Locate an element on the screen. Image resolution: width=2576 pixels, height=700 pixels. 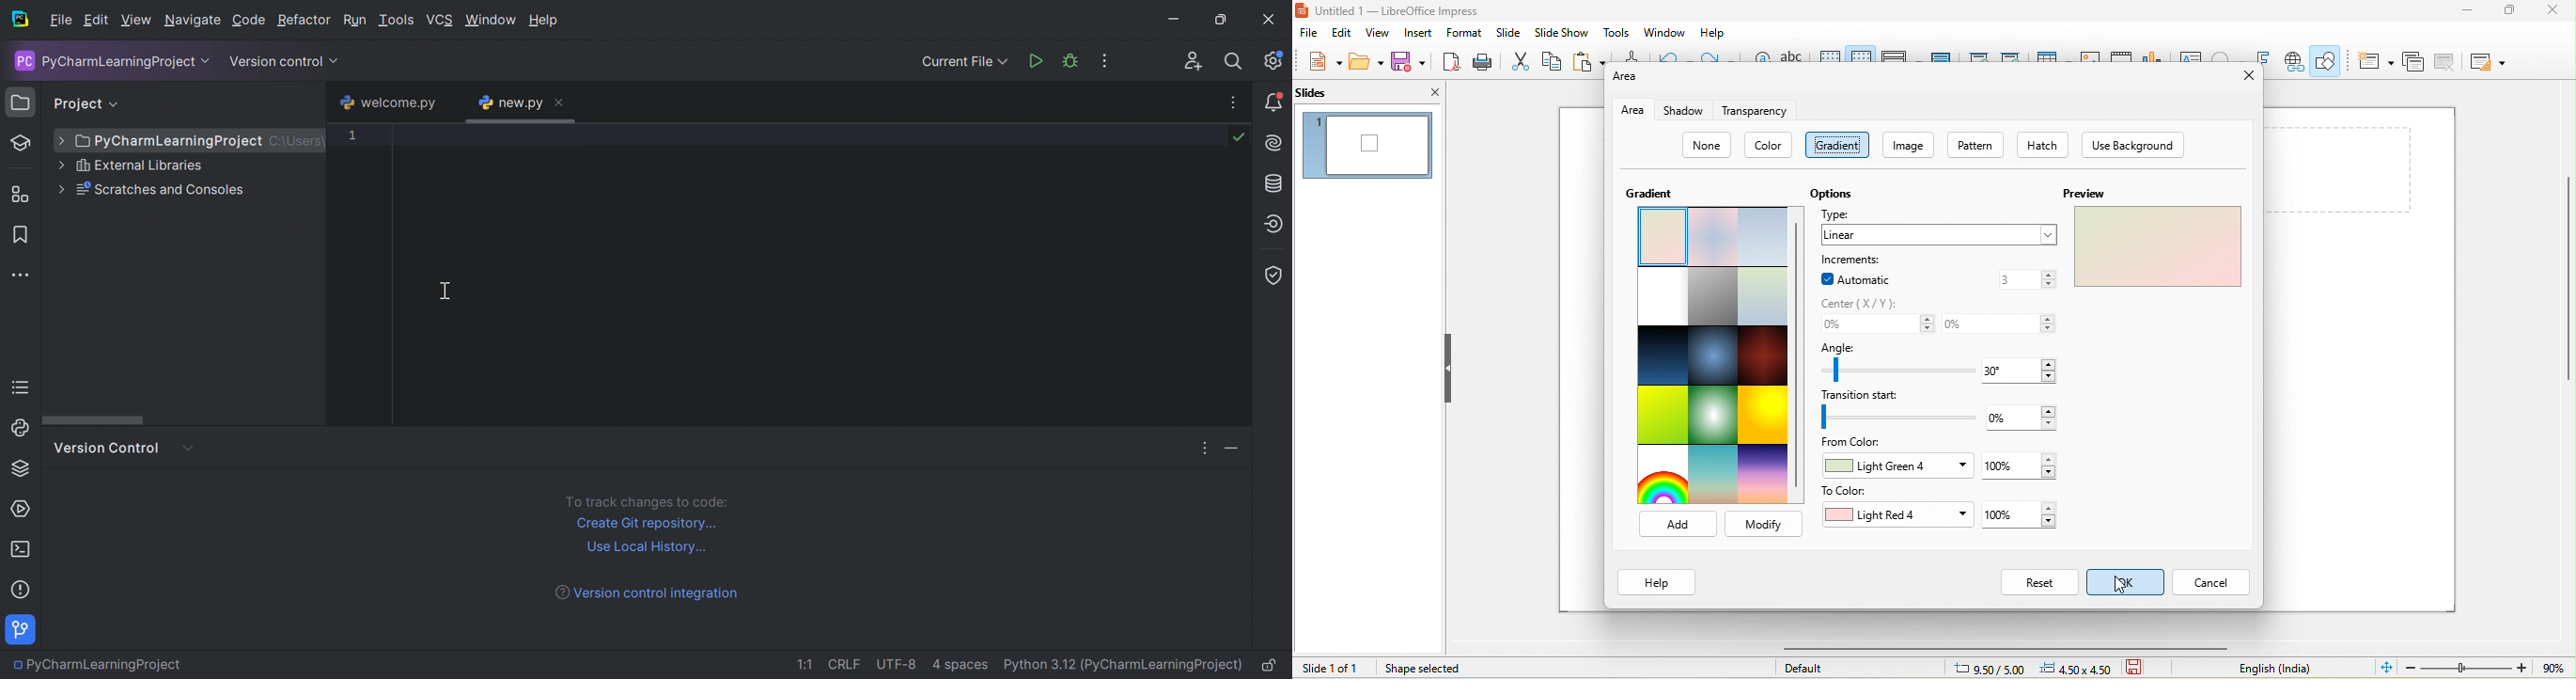
preview is located at coordinates (2090, 194).